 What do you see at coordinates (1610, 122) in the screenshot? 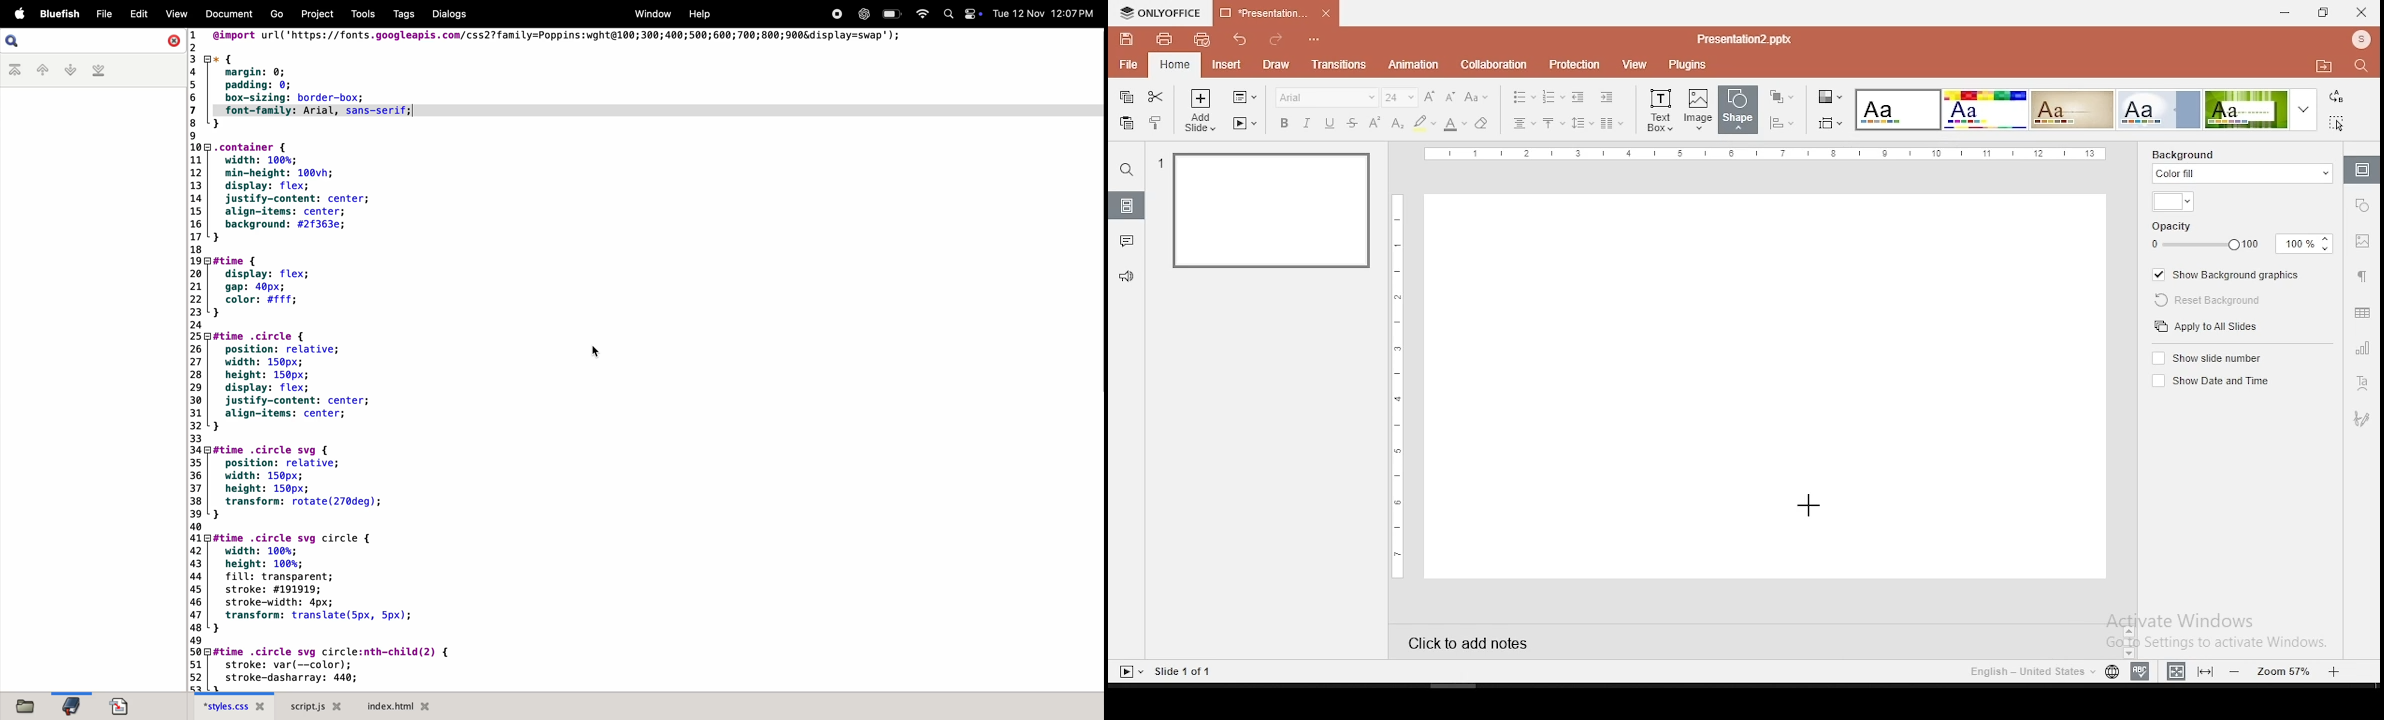
I see `columns` at bounding box center [1610, 122].